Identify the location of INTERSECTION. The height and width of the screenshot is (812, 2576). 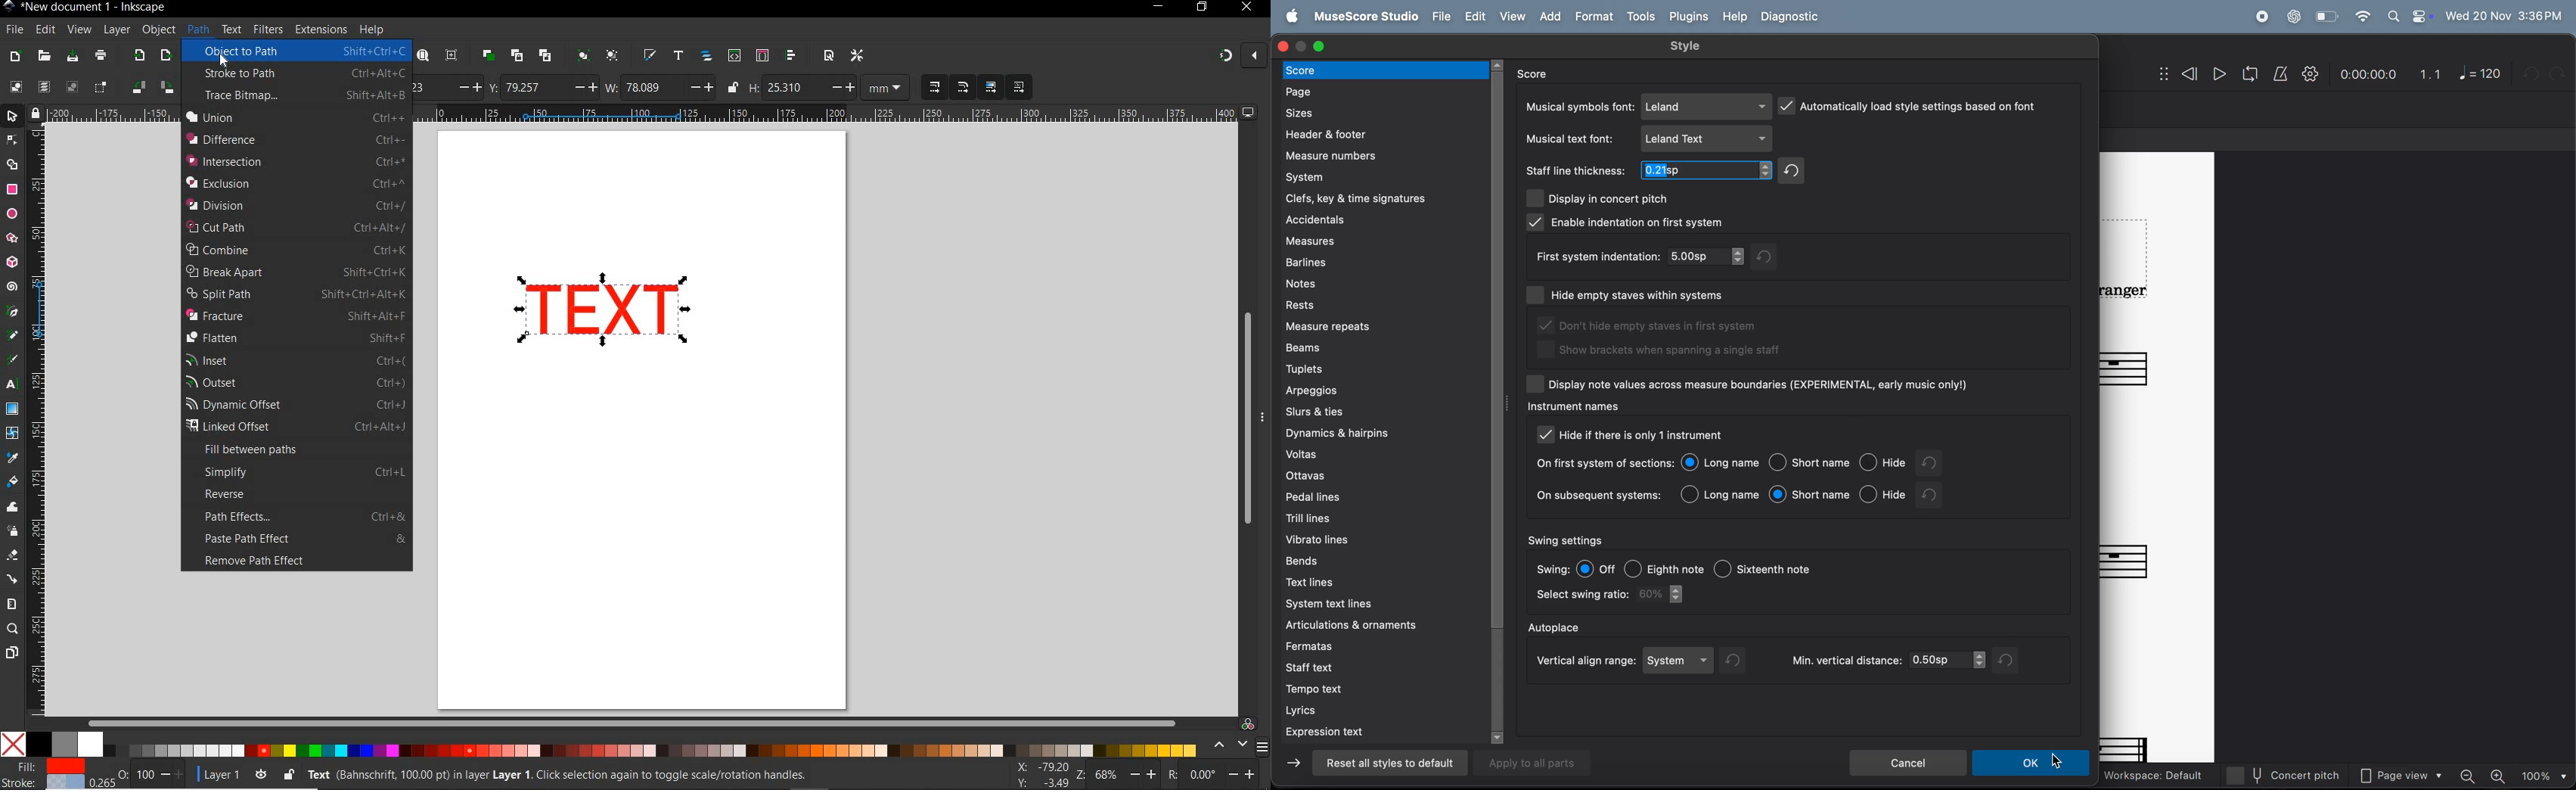
(295, 161).